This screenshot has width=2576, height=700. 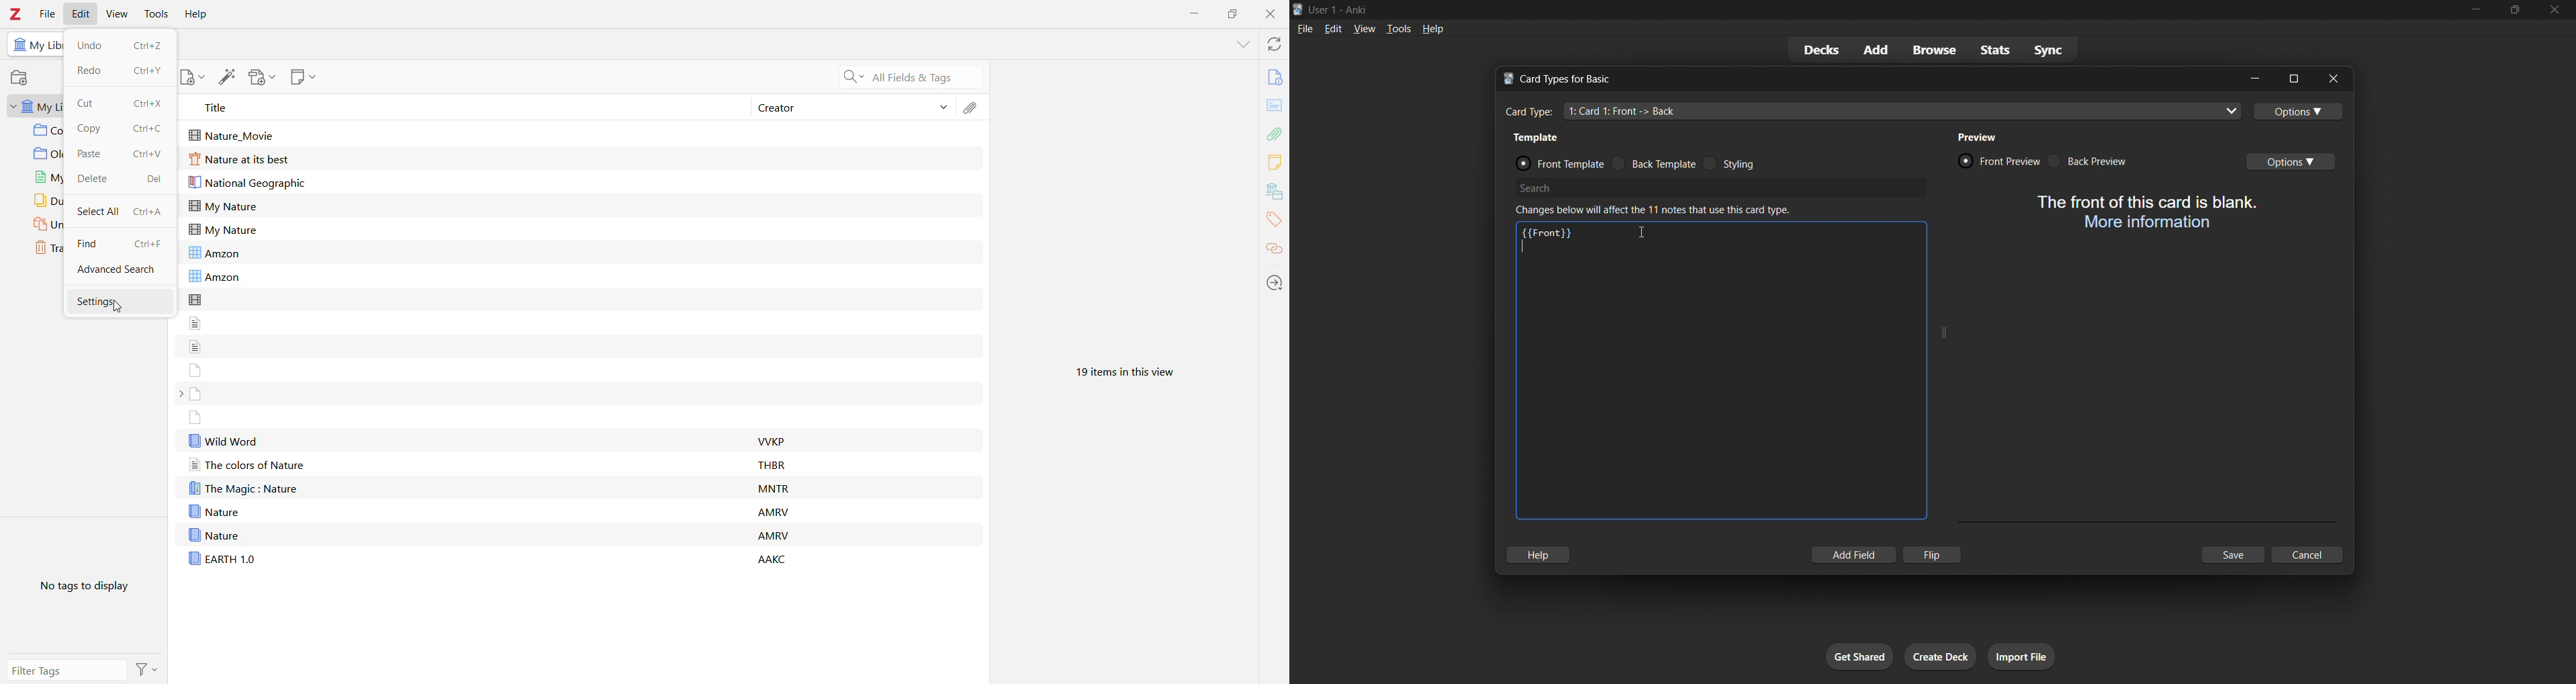 What do you see at coordinates (2254, 78) in the screenshot?
I see `minimize` at bounding box center [2254, 78].